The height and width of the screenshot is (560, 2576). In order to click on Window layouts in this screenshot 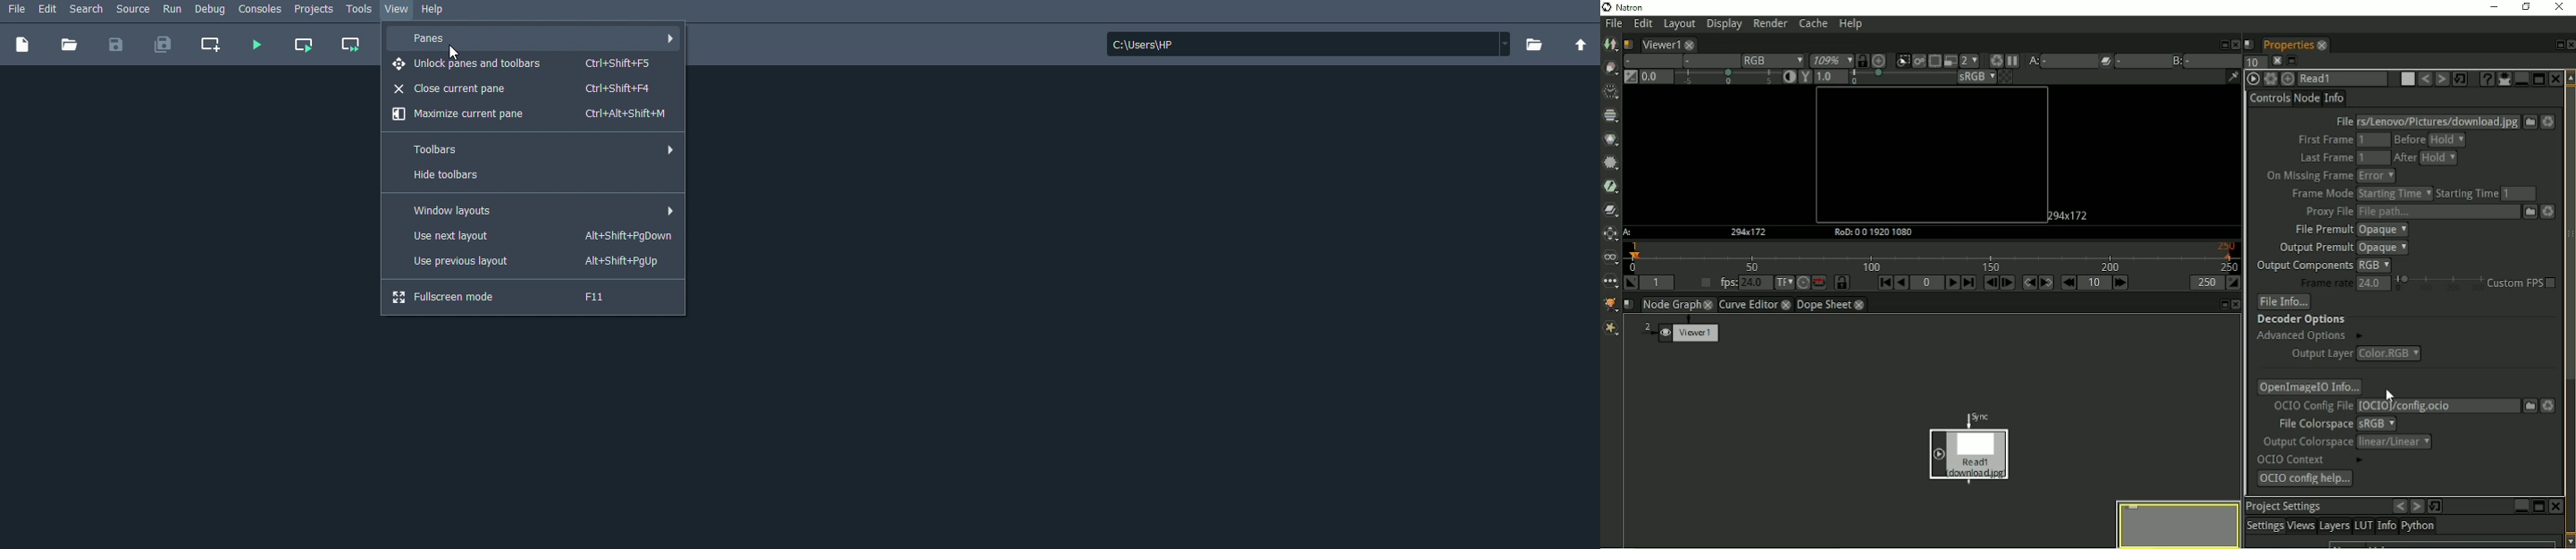, I will do `click(539, 211)`.